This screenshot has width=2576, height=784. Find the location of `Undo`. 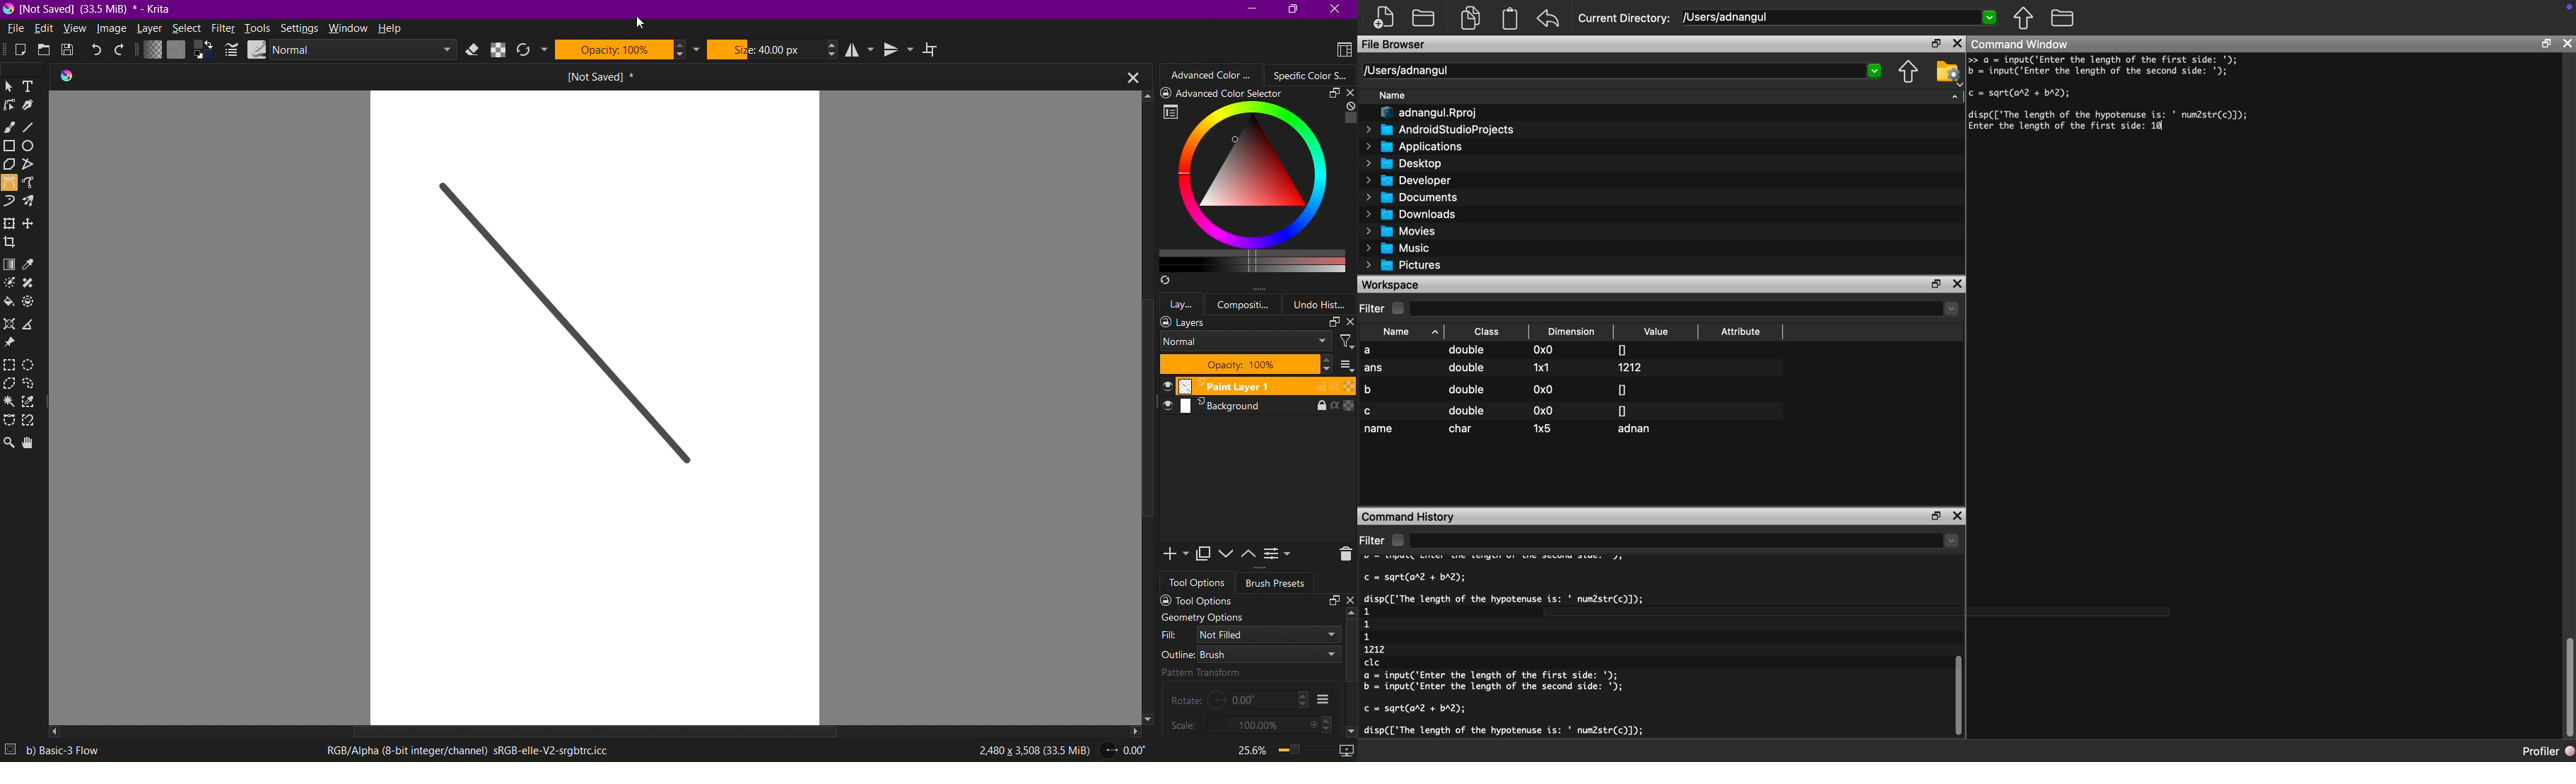

Undo is located at coordinates (98, 51).